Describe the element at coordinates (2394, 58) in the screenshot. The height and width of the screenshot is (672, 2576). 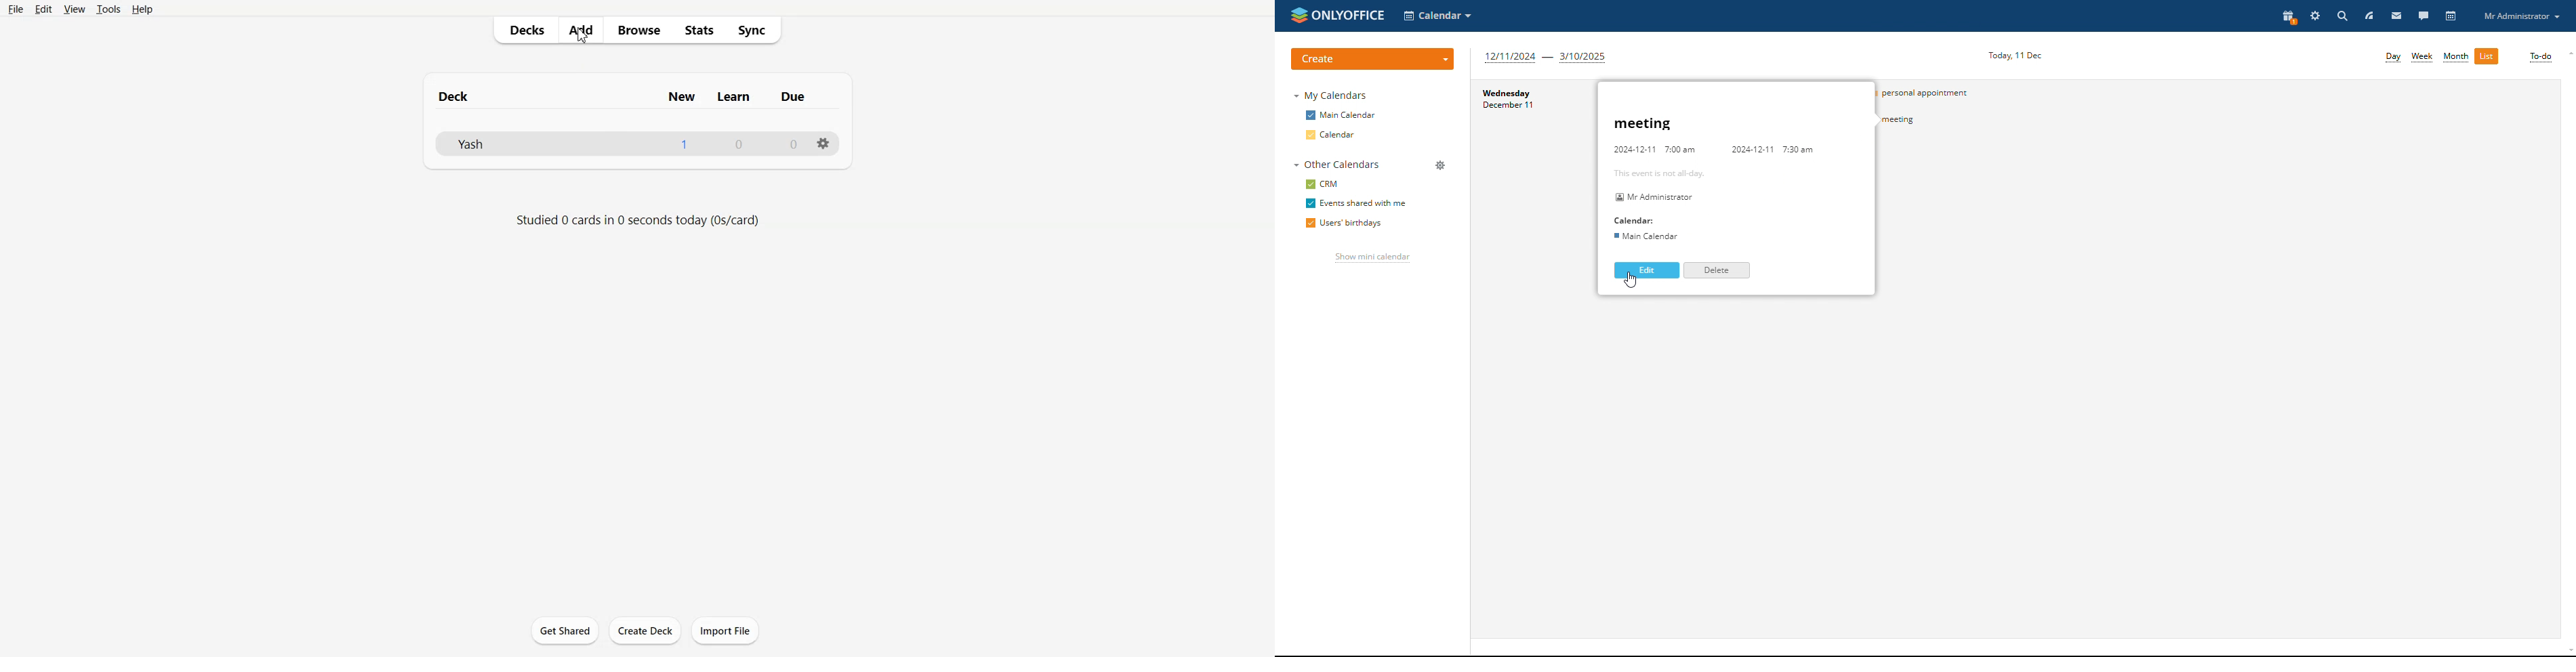
I see `day view` at that location.